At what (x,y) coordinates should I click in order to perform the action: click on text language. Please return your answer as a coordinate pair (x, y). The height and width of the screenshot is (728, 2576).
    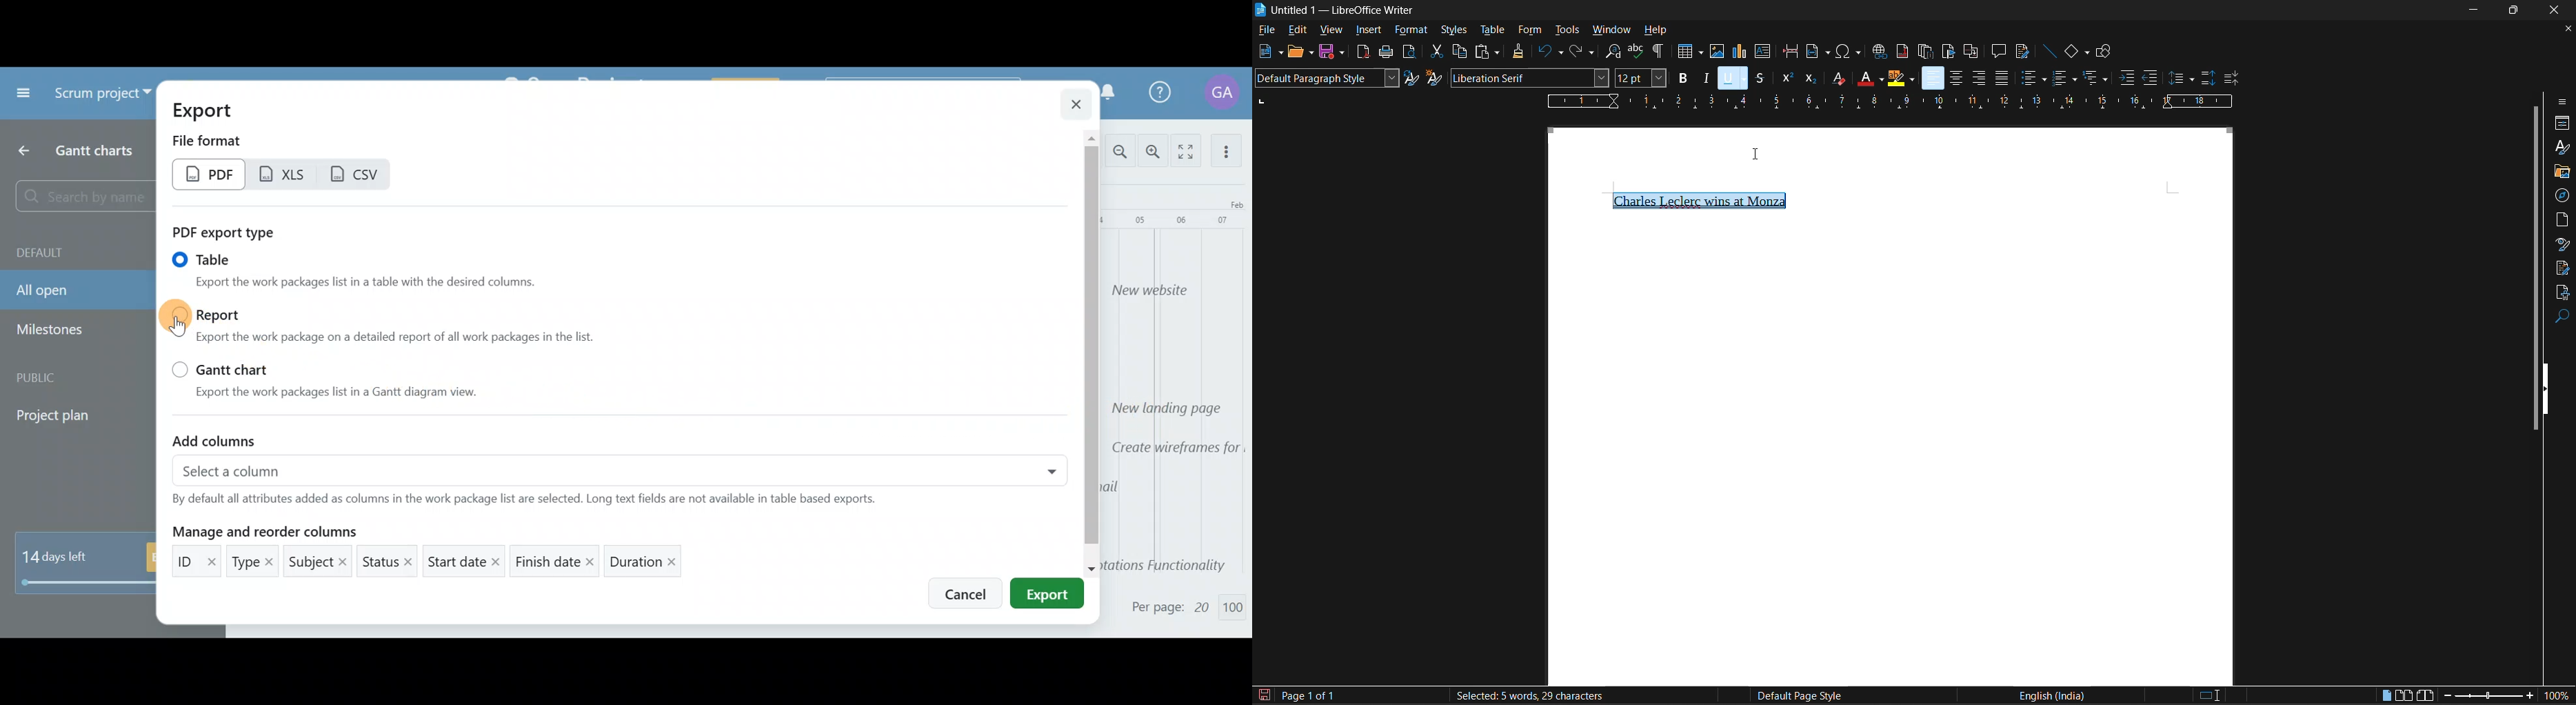
    Looking at the image, I should click on (2050, 695).